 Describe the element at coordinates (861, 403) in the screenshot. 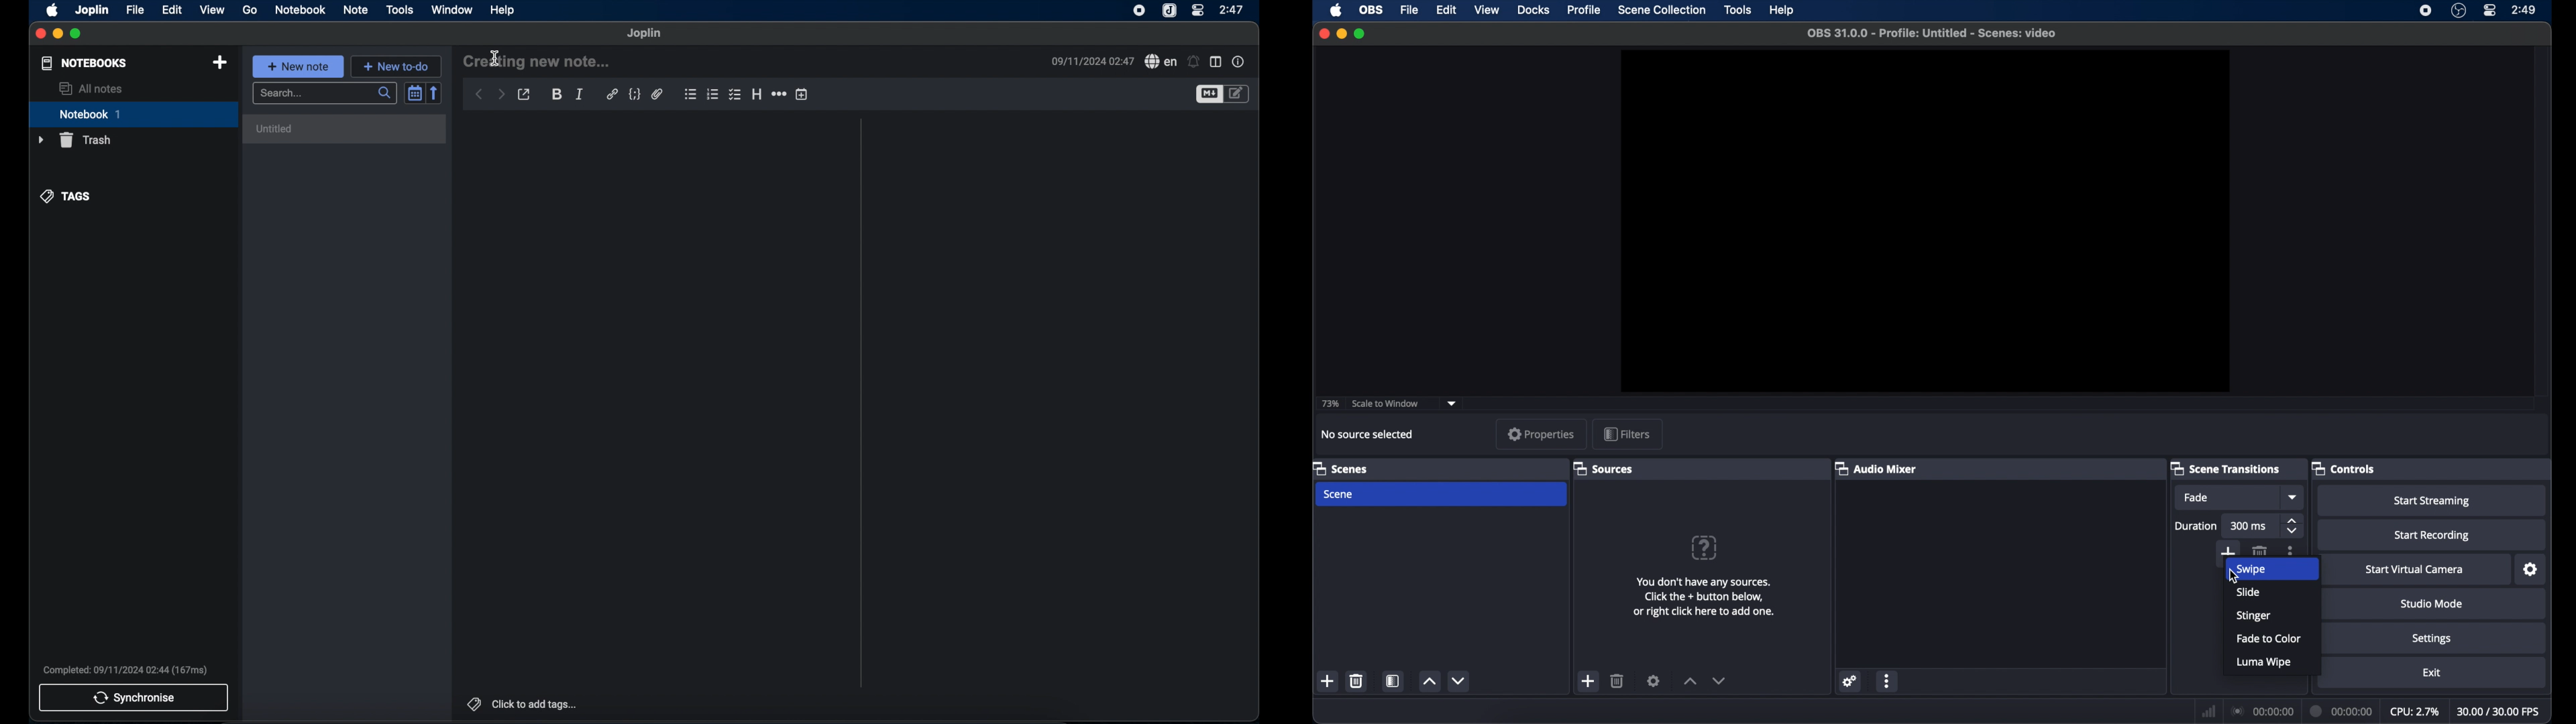

I see `divider` at that location.